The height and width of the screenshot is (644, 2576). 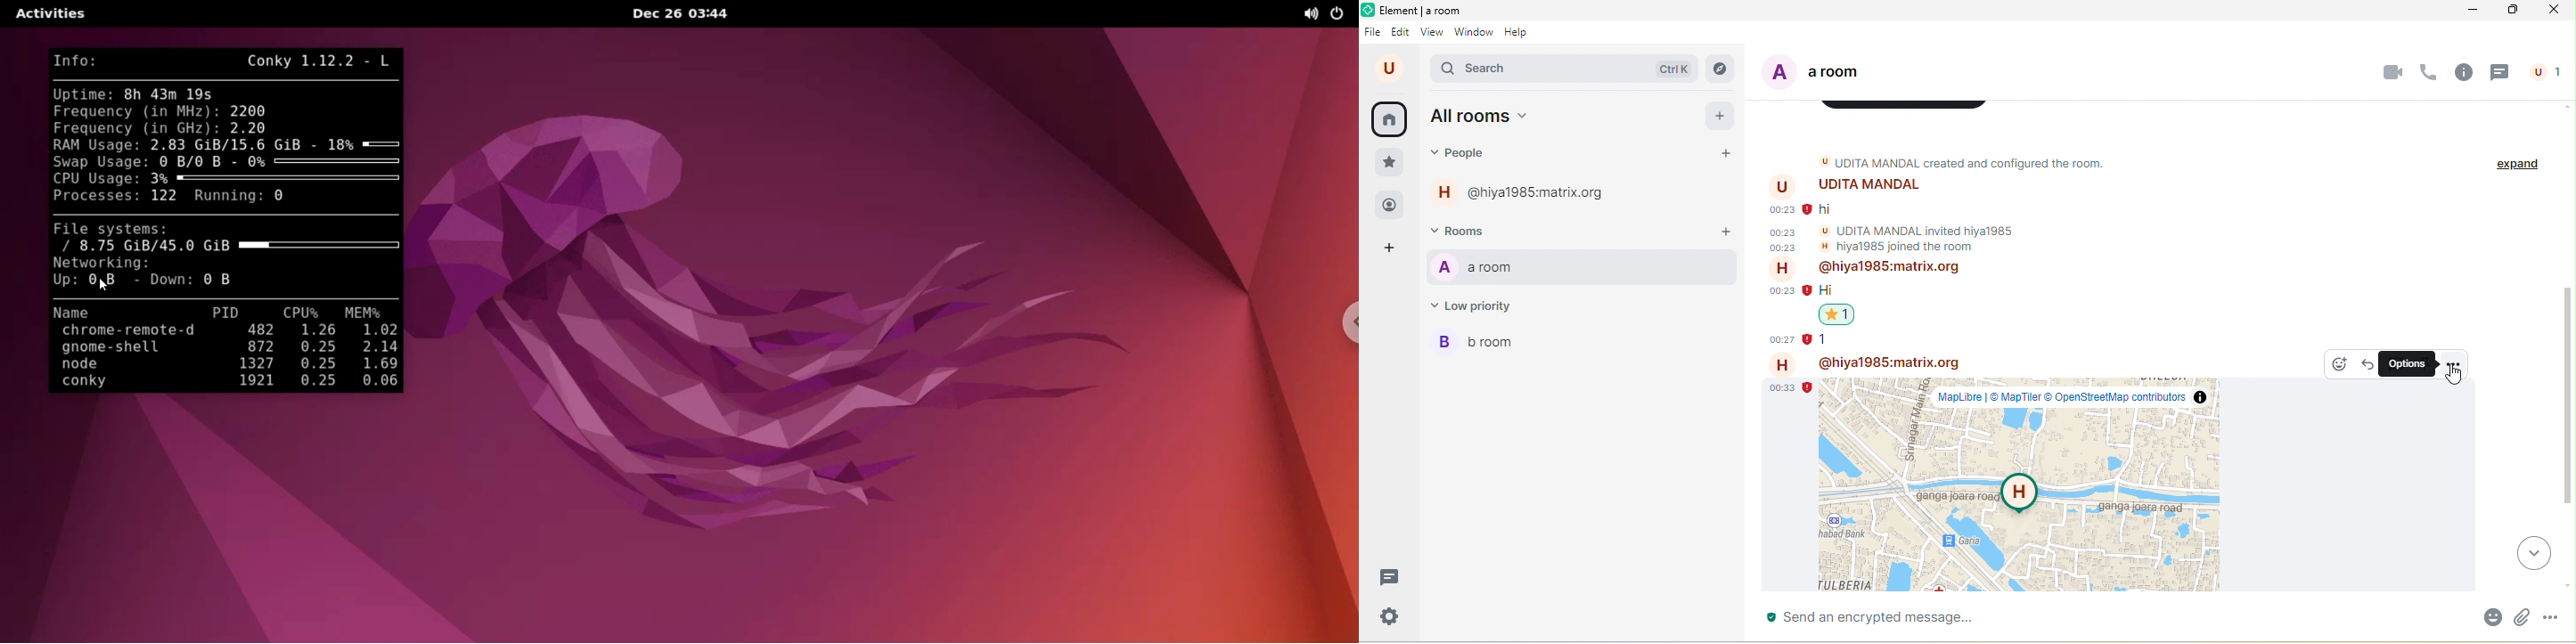 What do you see at coordinates (2366, 362) in the screenshot?
I see `reply` at bounding box center [2366, 362].